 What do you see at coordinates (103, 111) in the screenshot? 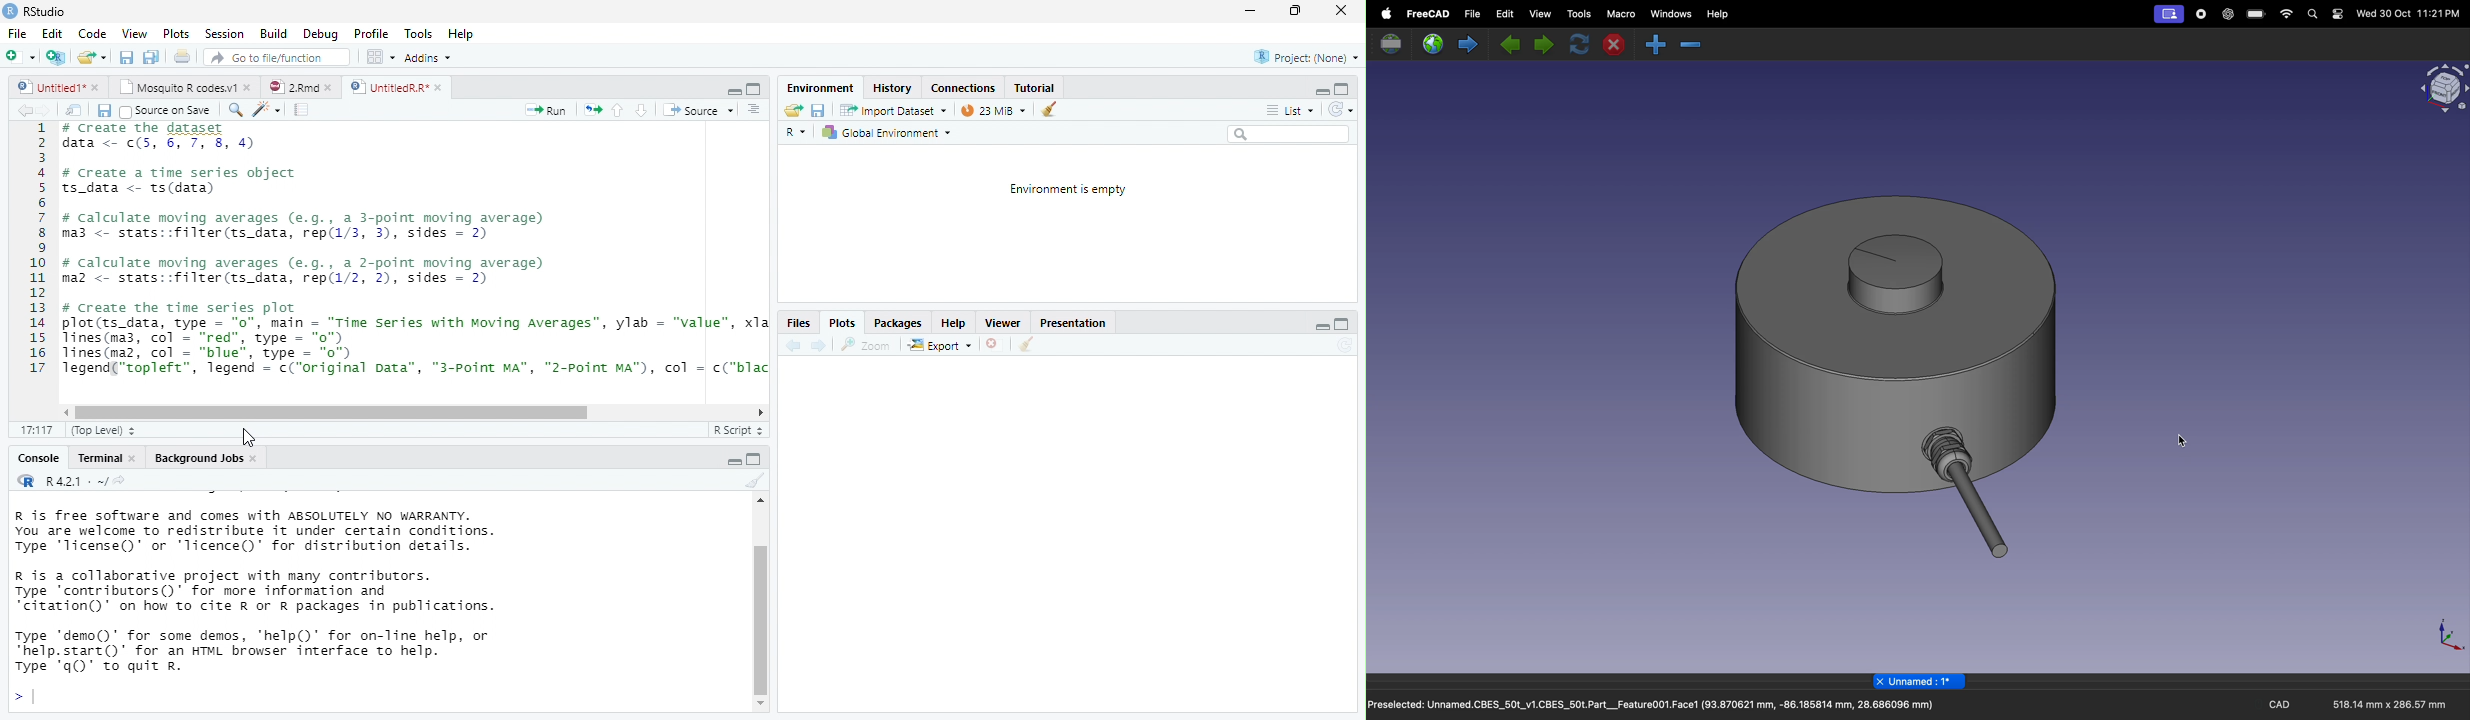
I see `save` at bounding box center [103, 111].